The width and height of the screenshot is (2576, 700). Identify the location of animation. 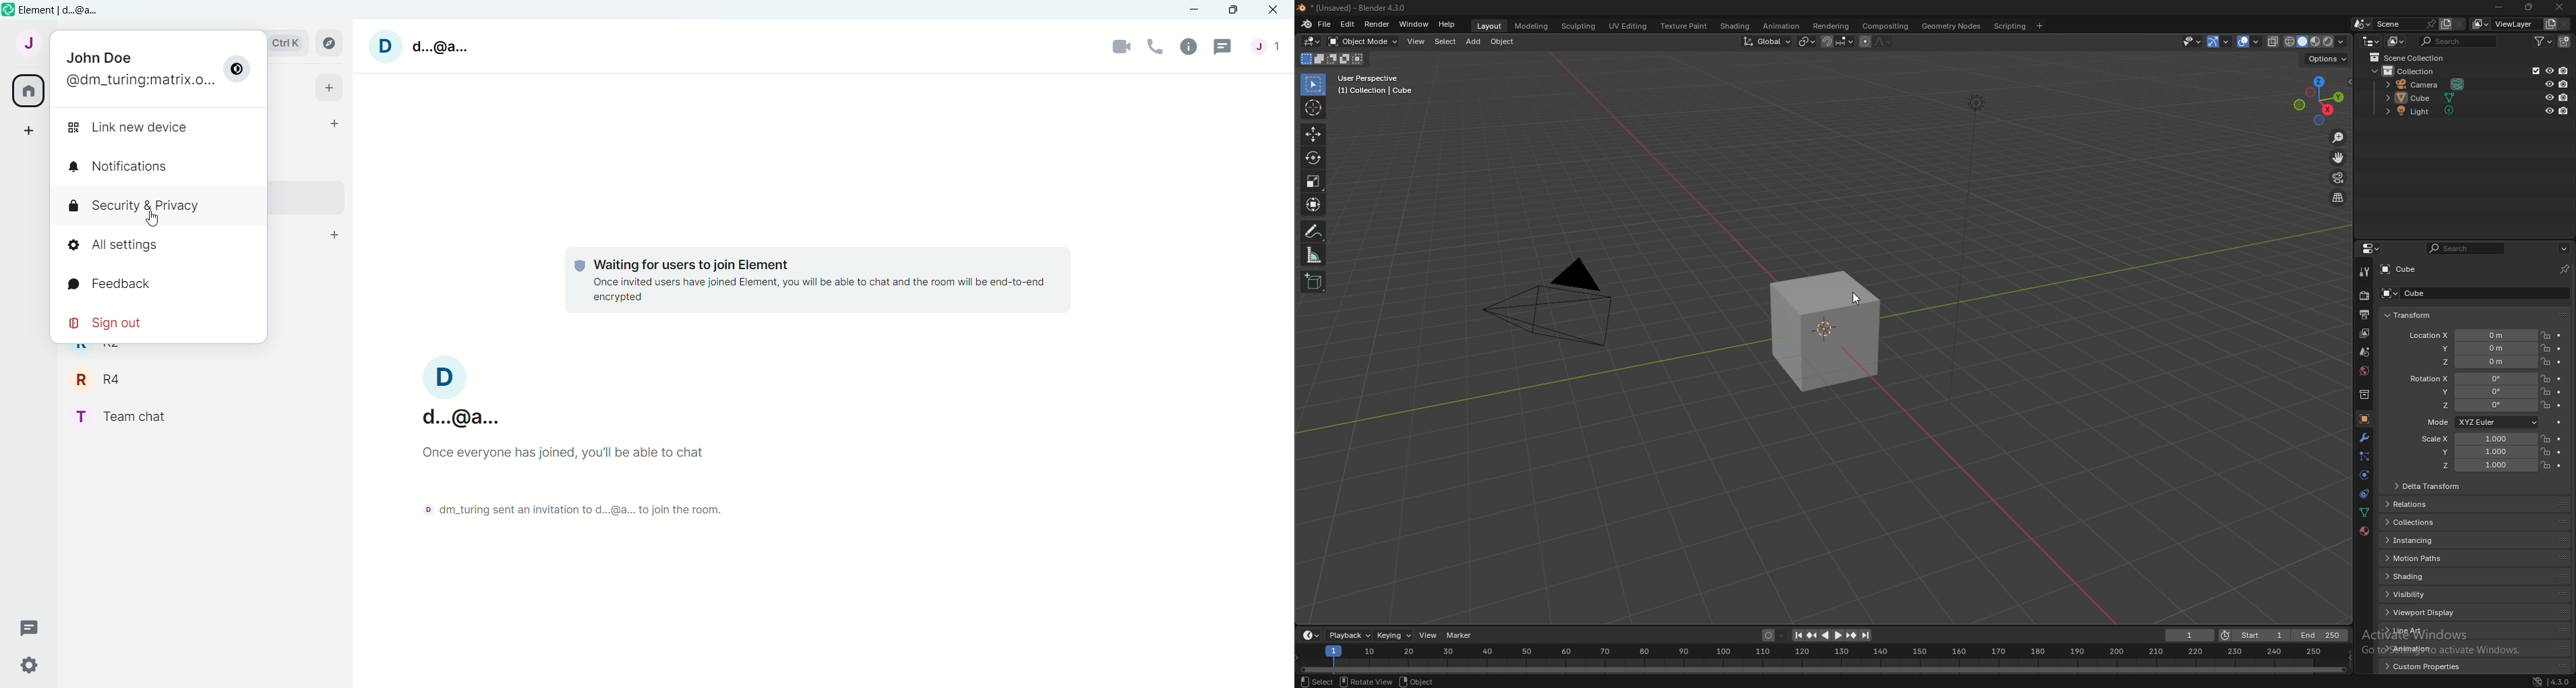
(1782, 25).